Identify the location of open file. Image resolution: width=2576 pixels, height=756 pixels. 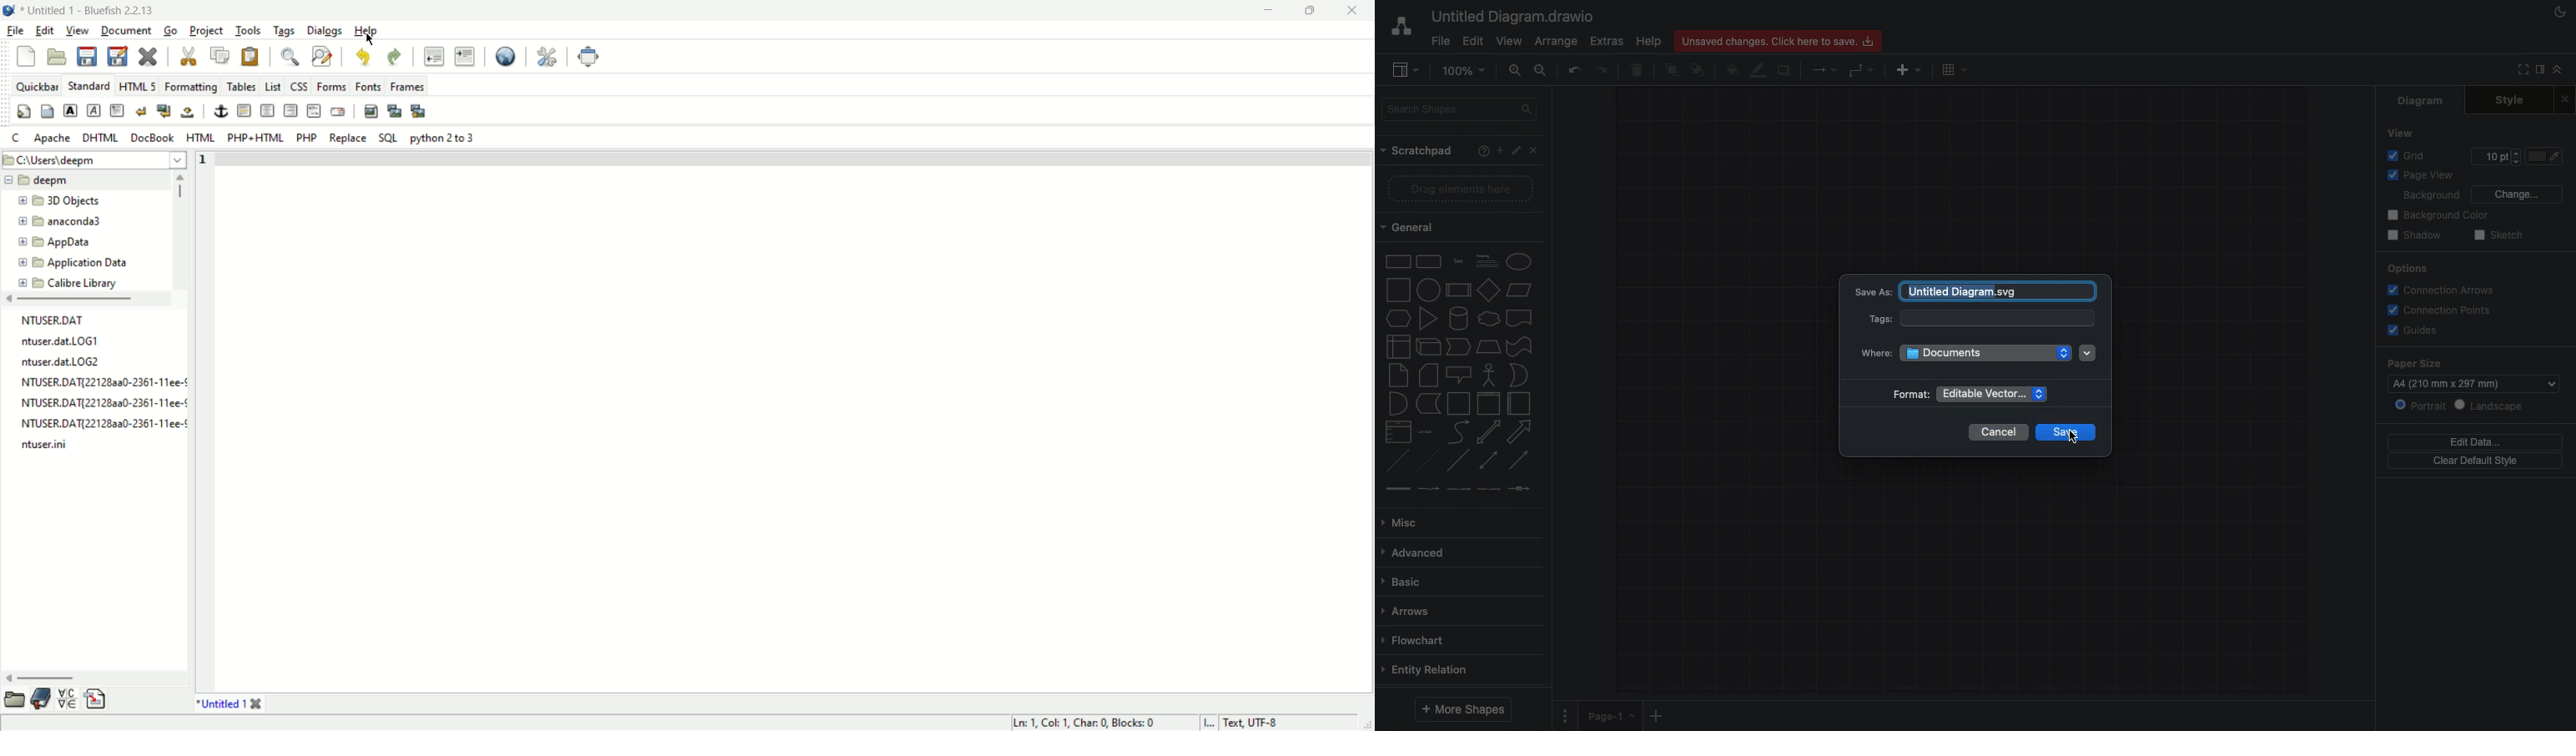
(57, 57).